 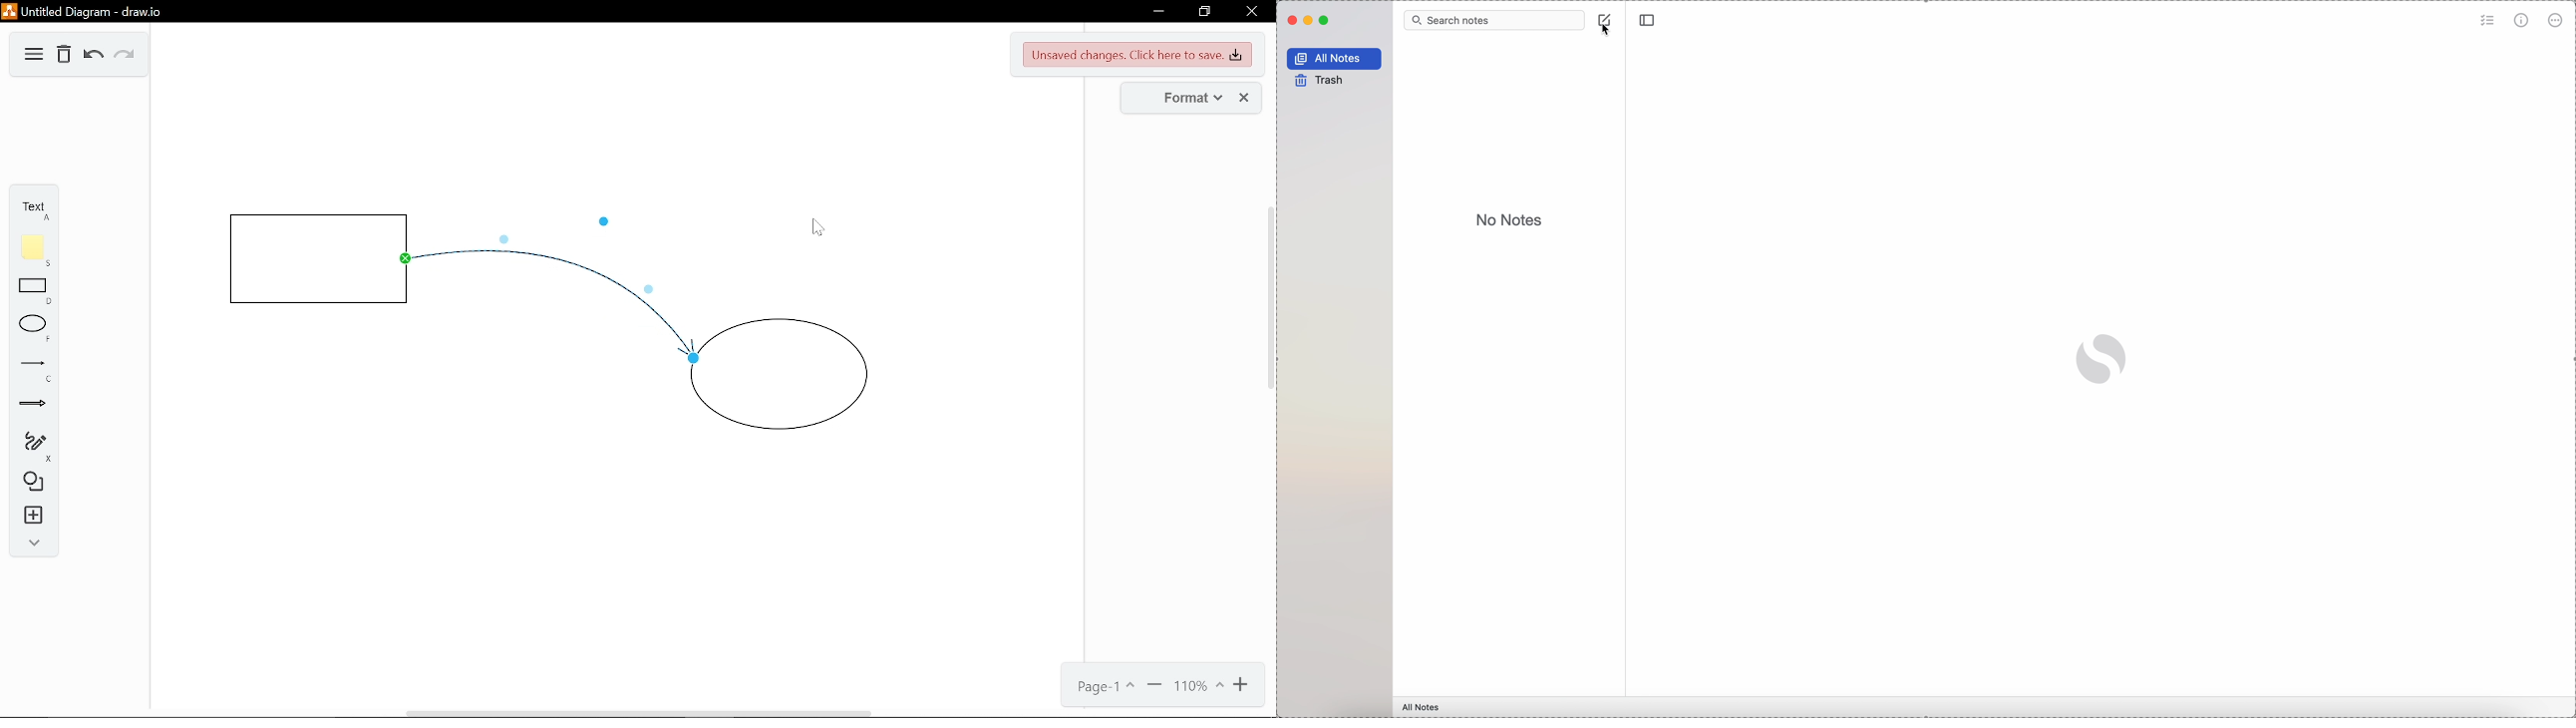 What do you see at coordinates (1493, 21) in the screenshot?
I see `search bar` at bounding box center [1493, 21].